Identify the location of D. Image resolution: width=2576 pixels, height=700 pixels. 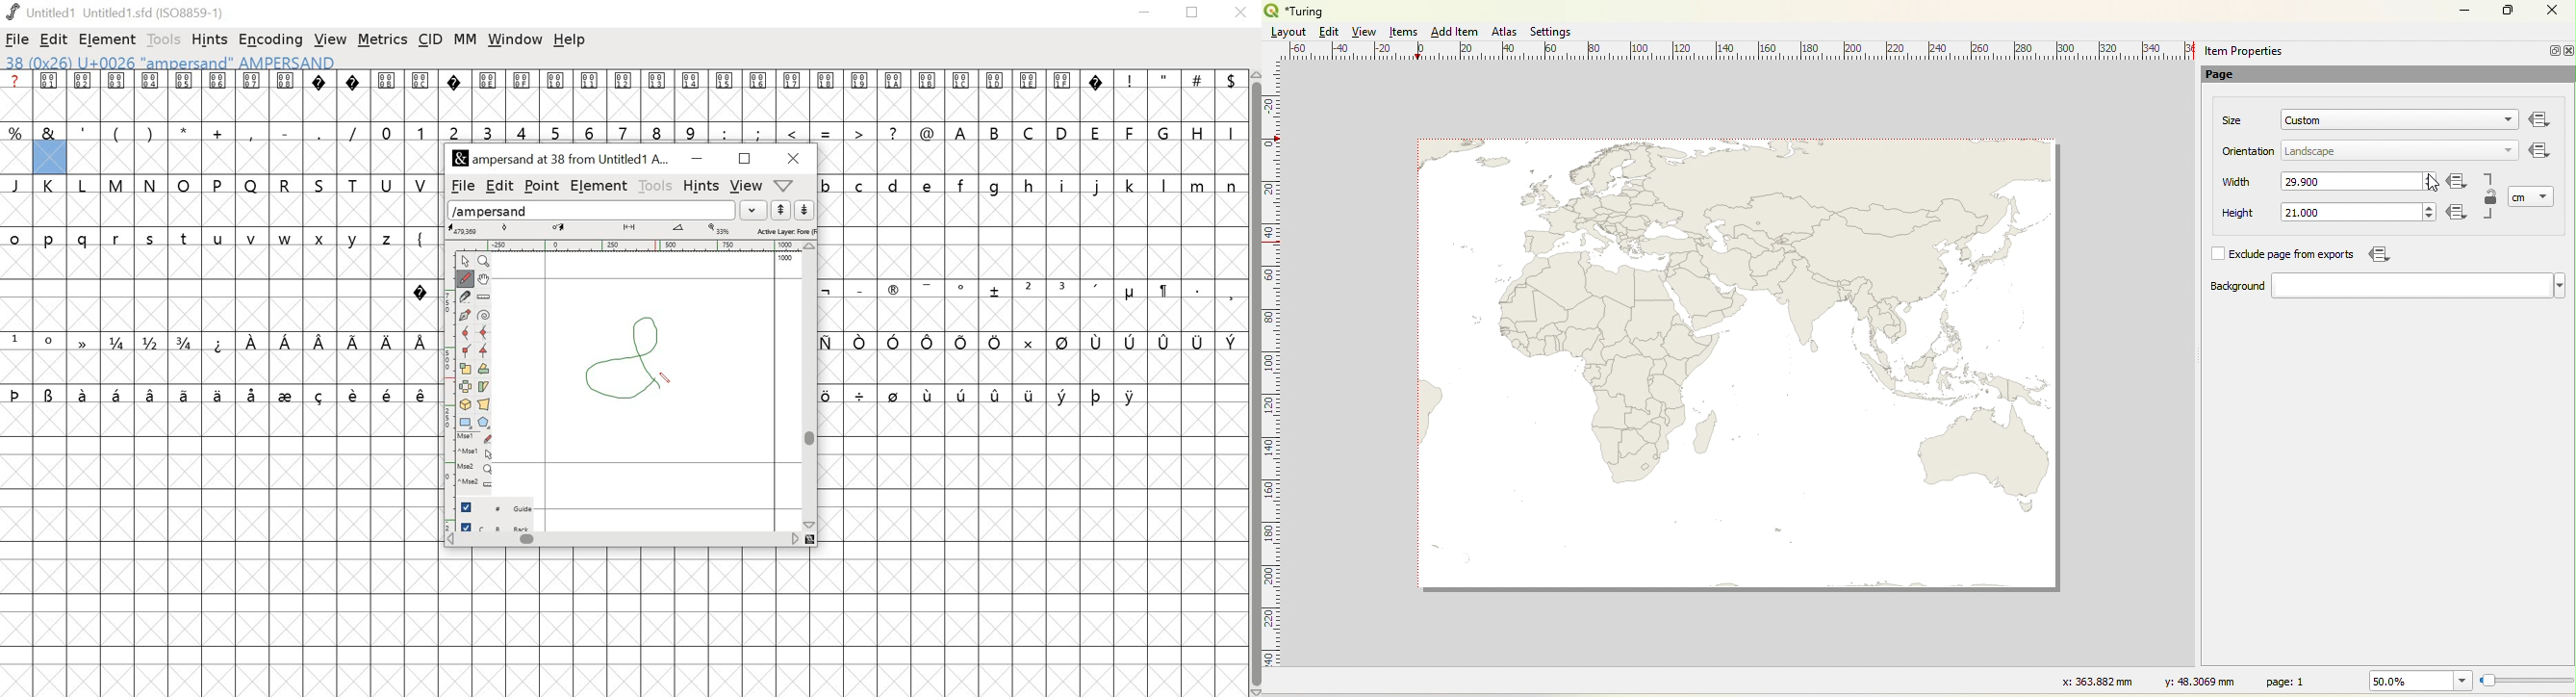
(1064, 132).